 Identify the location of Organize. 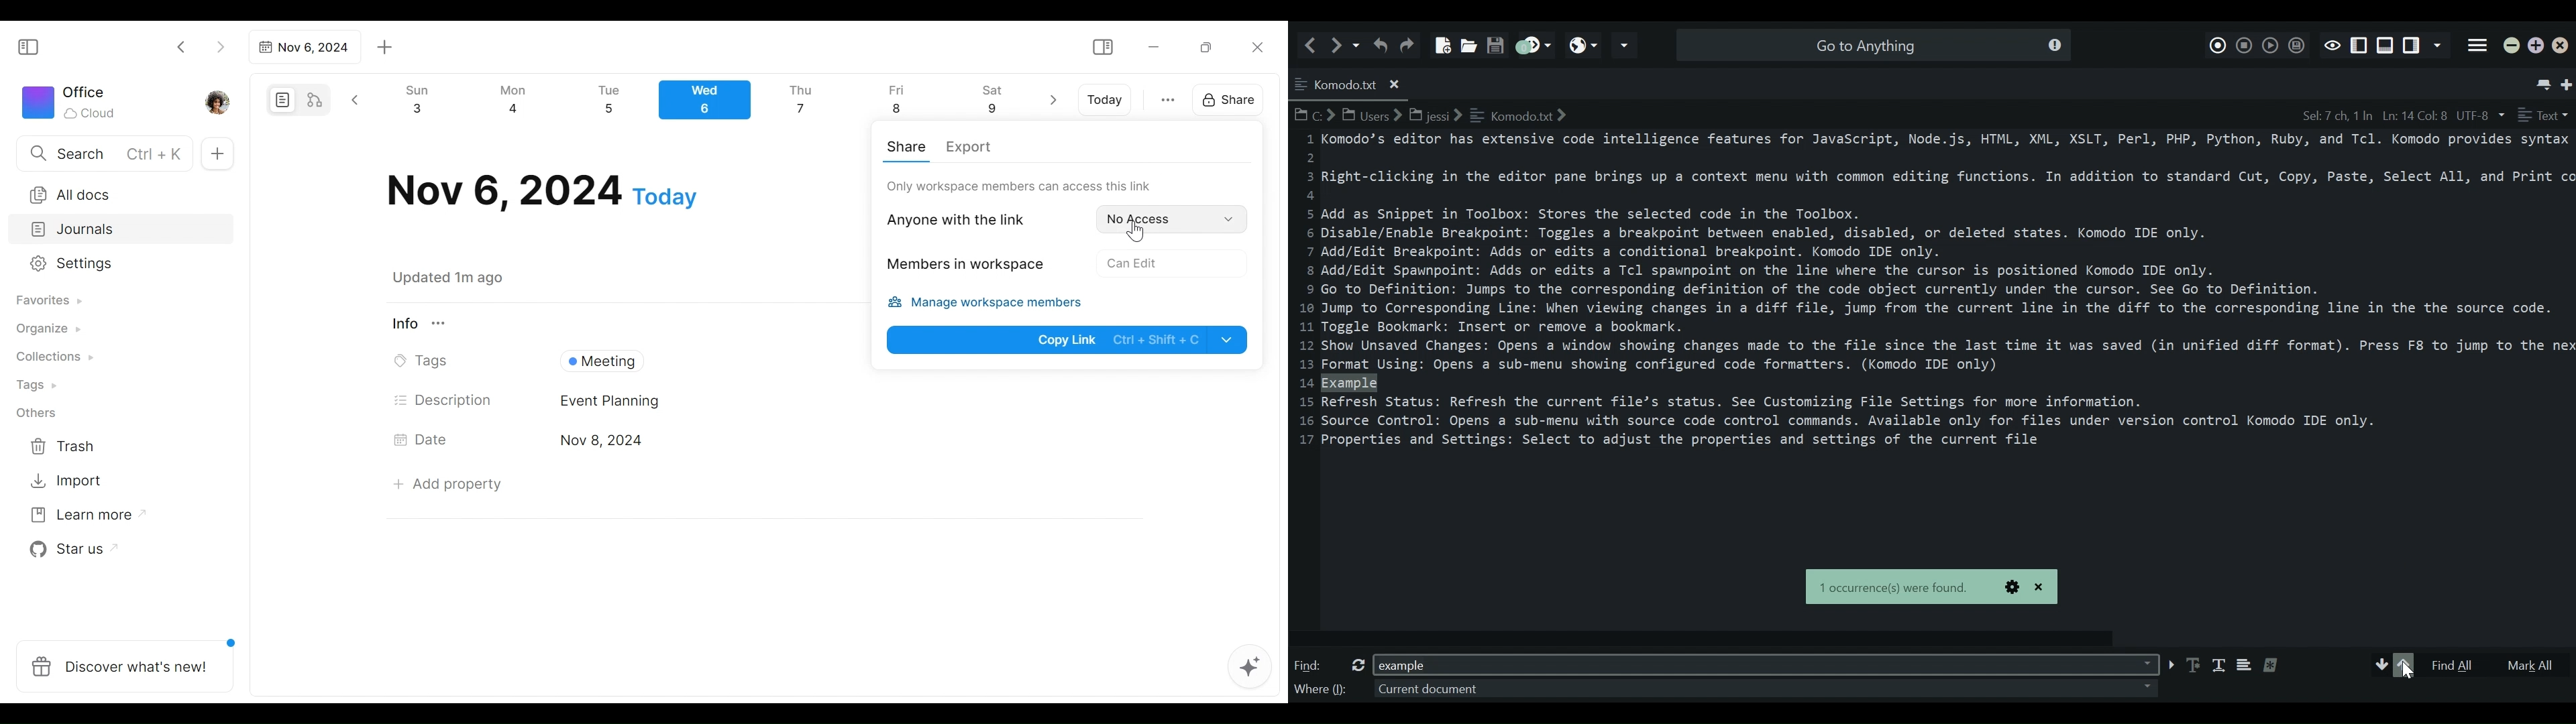
(47, 330).